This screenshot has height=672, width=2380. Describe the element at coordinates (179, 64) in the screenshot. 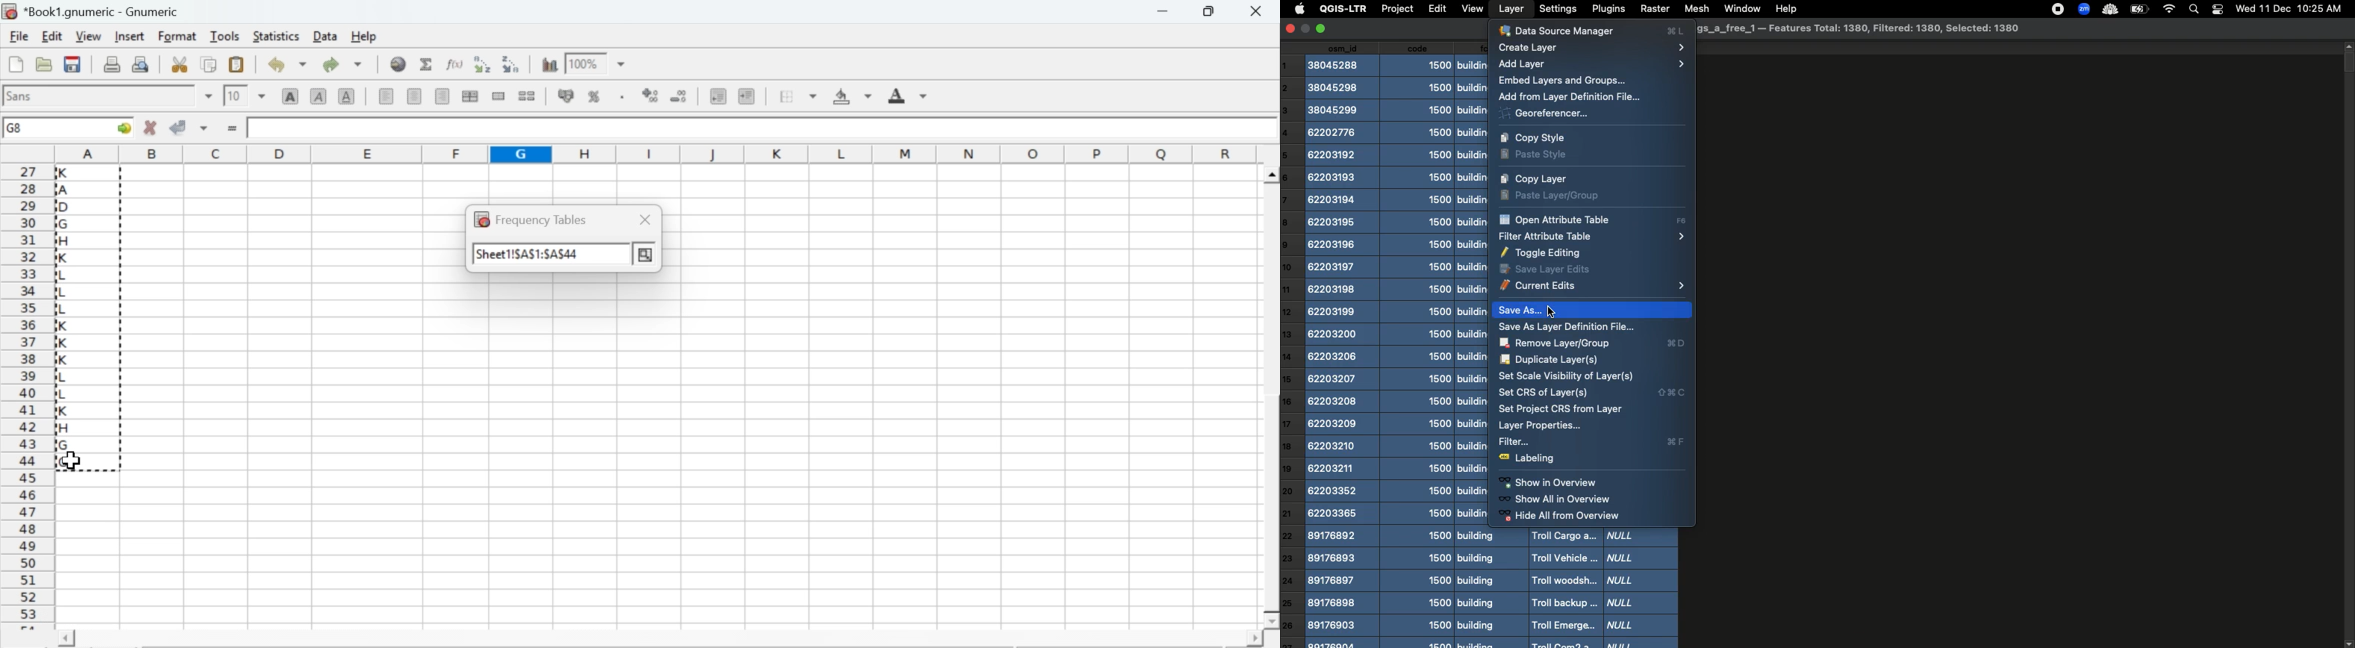

I see `cut` at that location.